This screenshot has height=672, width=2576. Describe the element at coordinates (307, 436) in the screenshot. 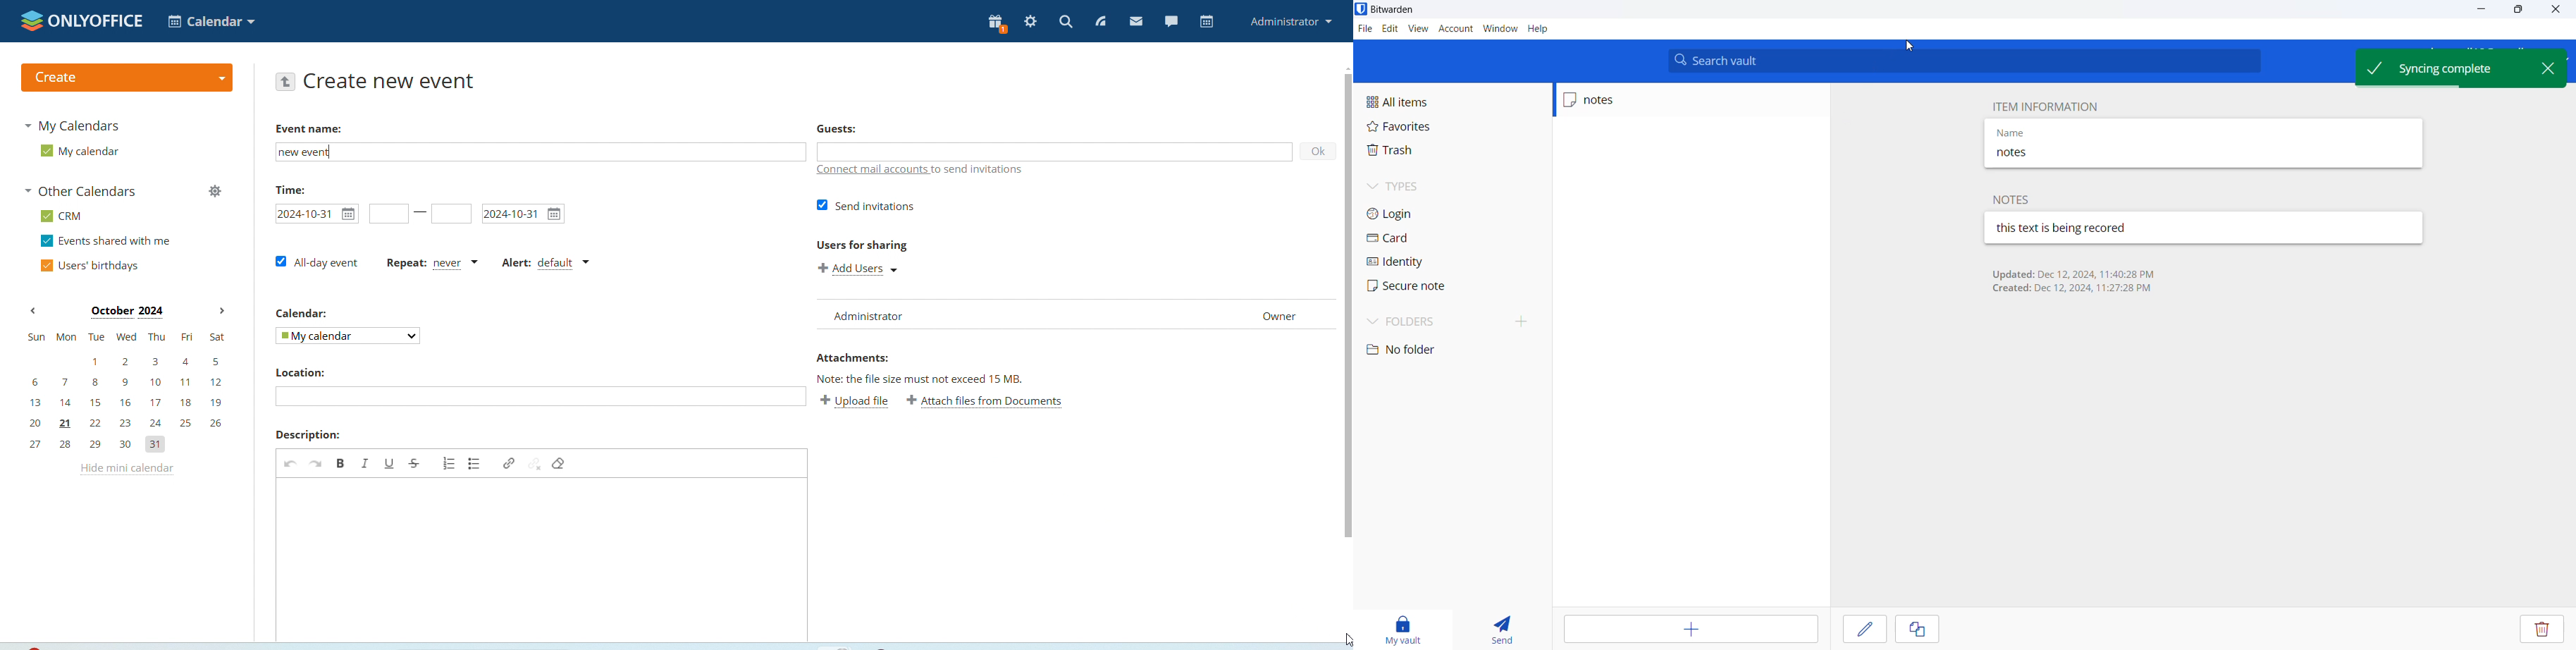

I see `Description` at that location.